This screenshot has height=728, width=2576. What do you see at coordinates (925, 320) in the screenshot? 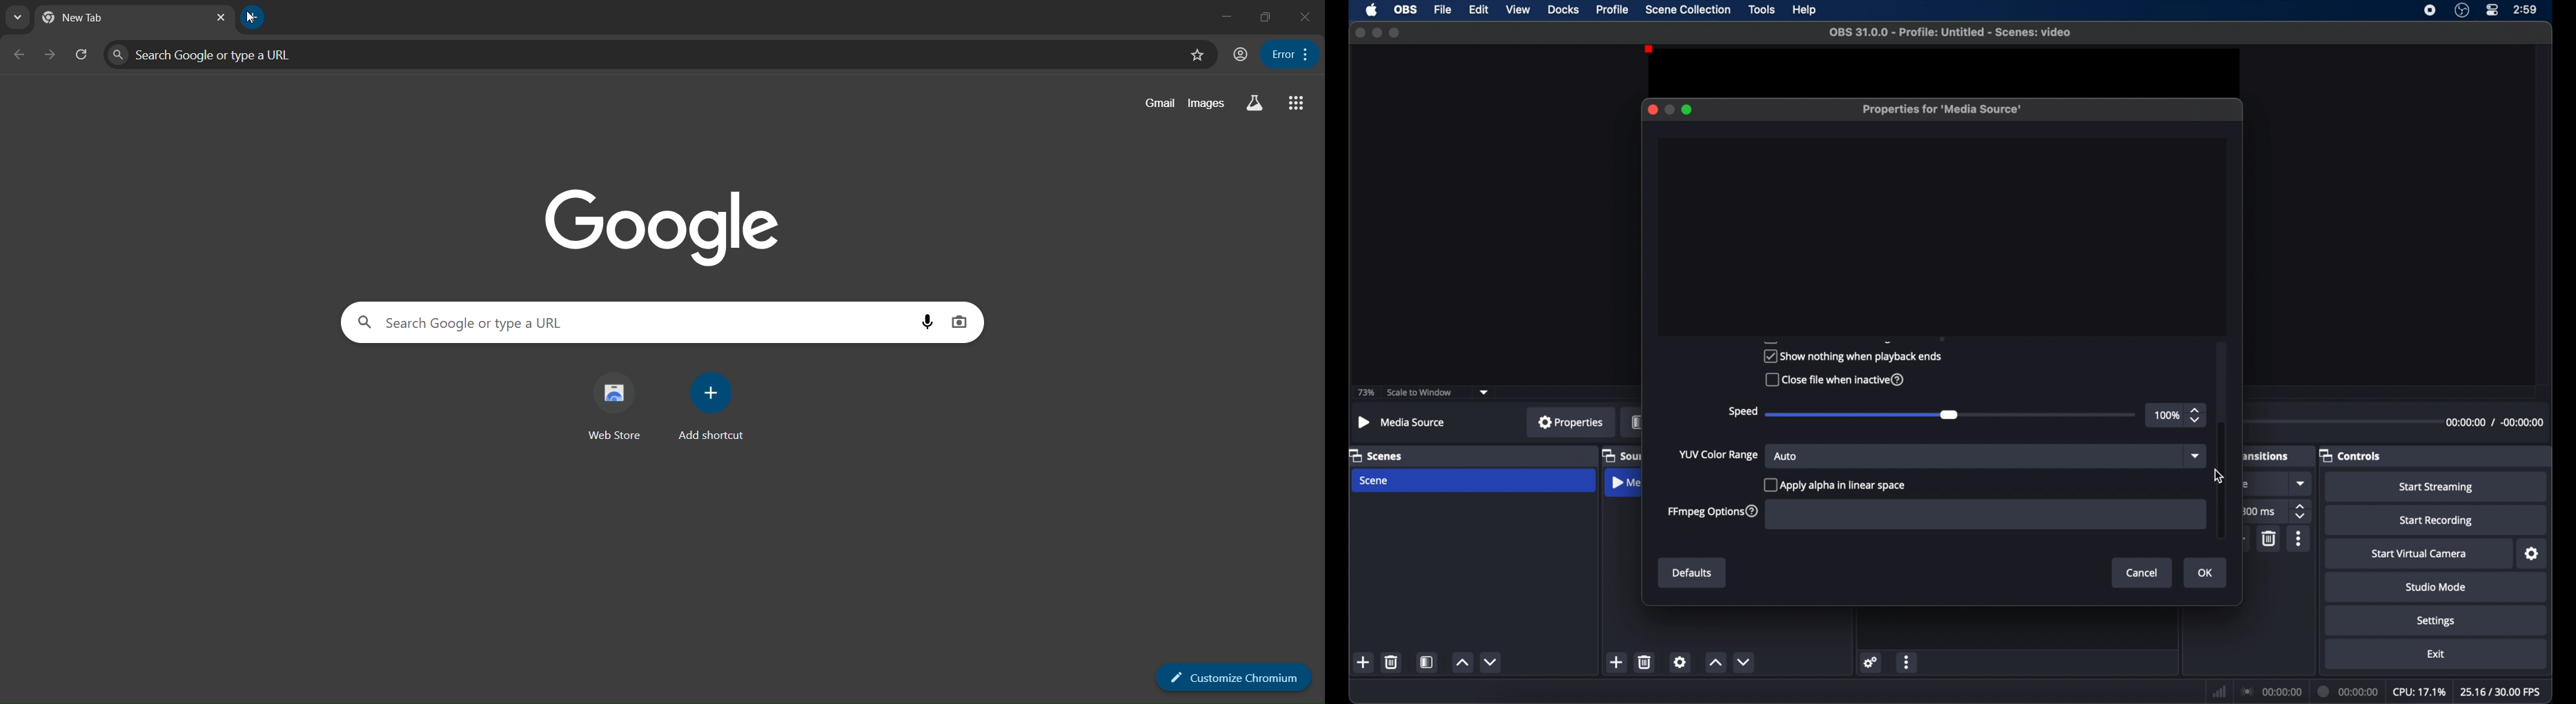
I see `audio search` at bounding box center [925, 320].